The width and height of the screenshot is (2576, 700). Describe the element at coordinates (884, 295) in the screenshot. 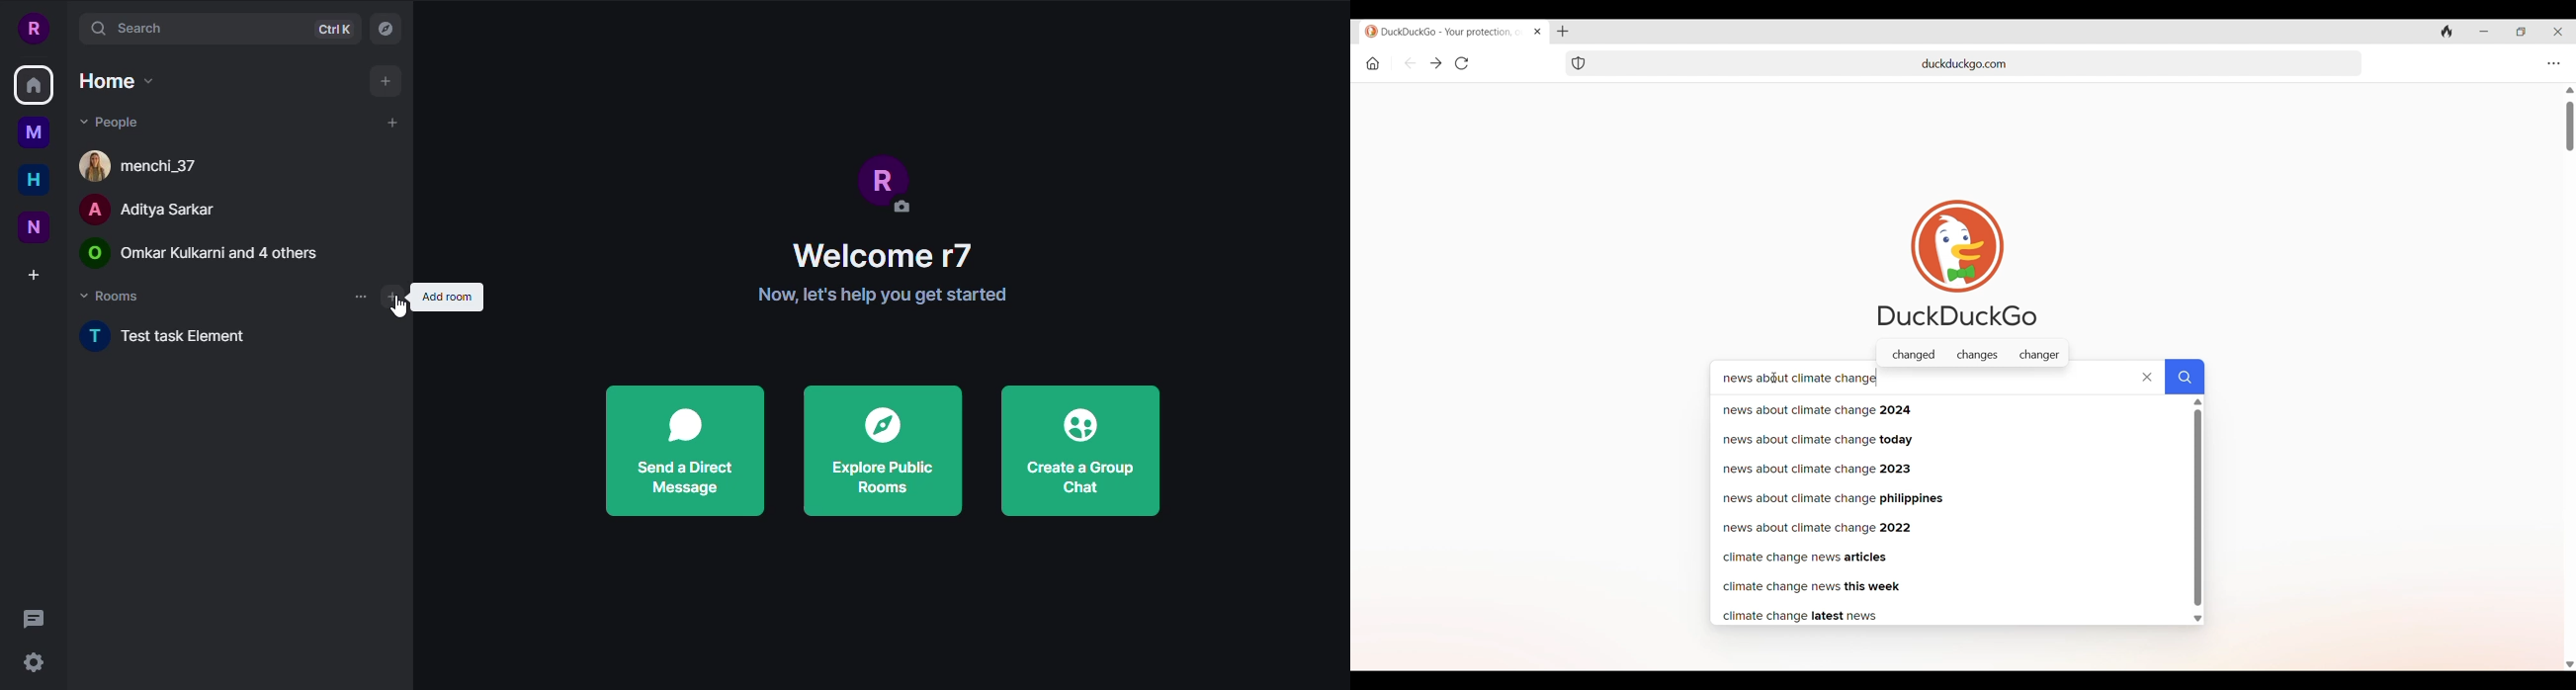

I see `info` at that location.